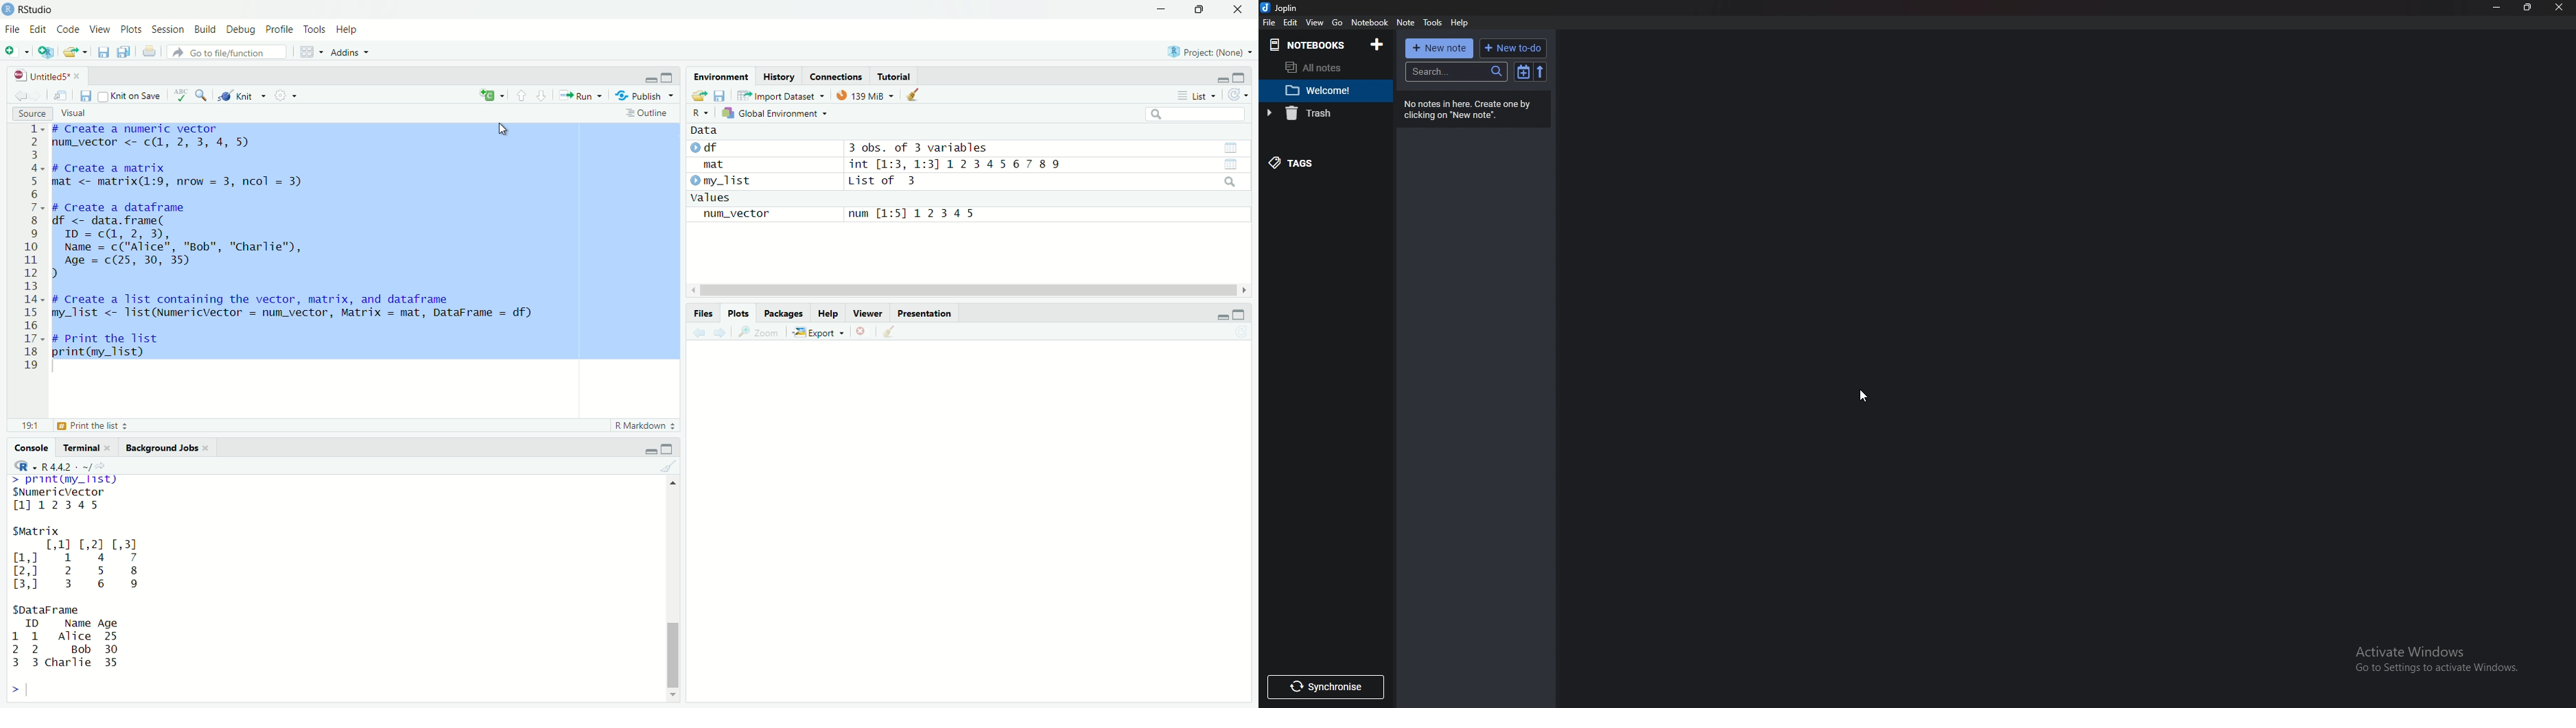 The width and height of the screenshot is (2576, 728). I want to click on search, so click(1231, 183).